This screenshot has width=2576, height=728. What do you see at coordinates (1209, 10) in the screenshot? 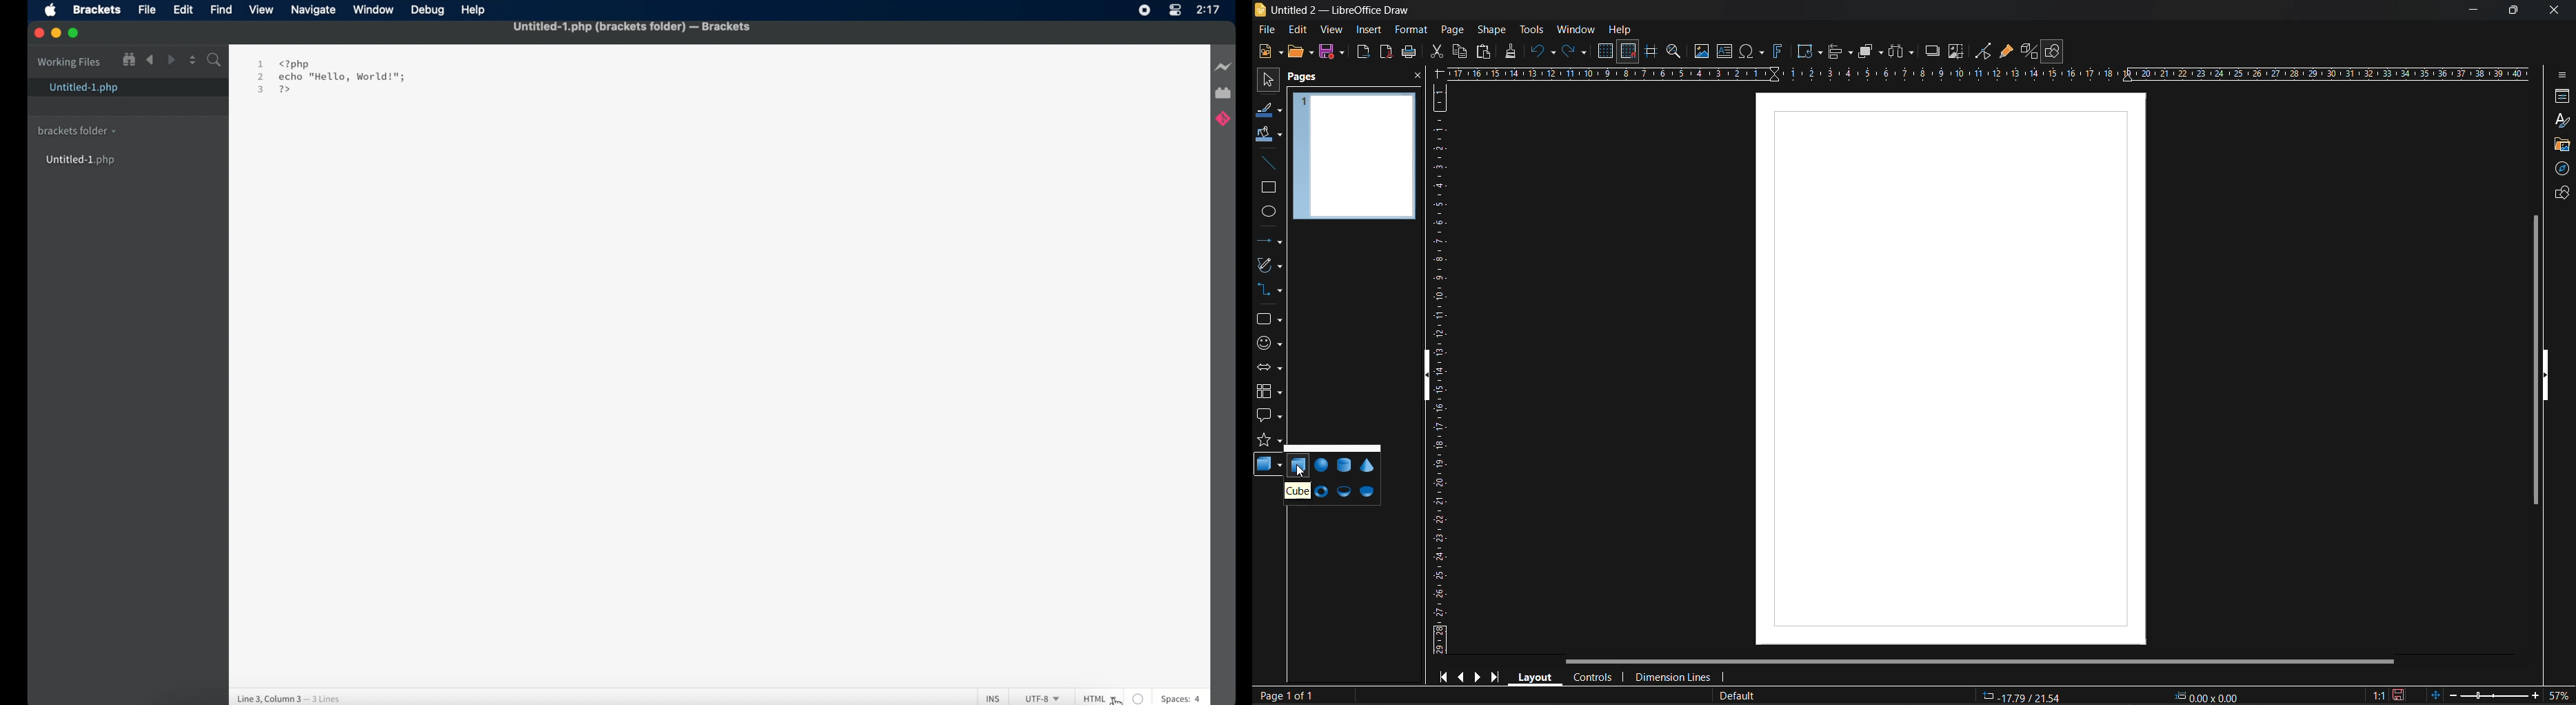
I see `time` at bounding box center [1209, 10].